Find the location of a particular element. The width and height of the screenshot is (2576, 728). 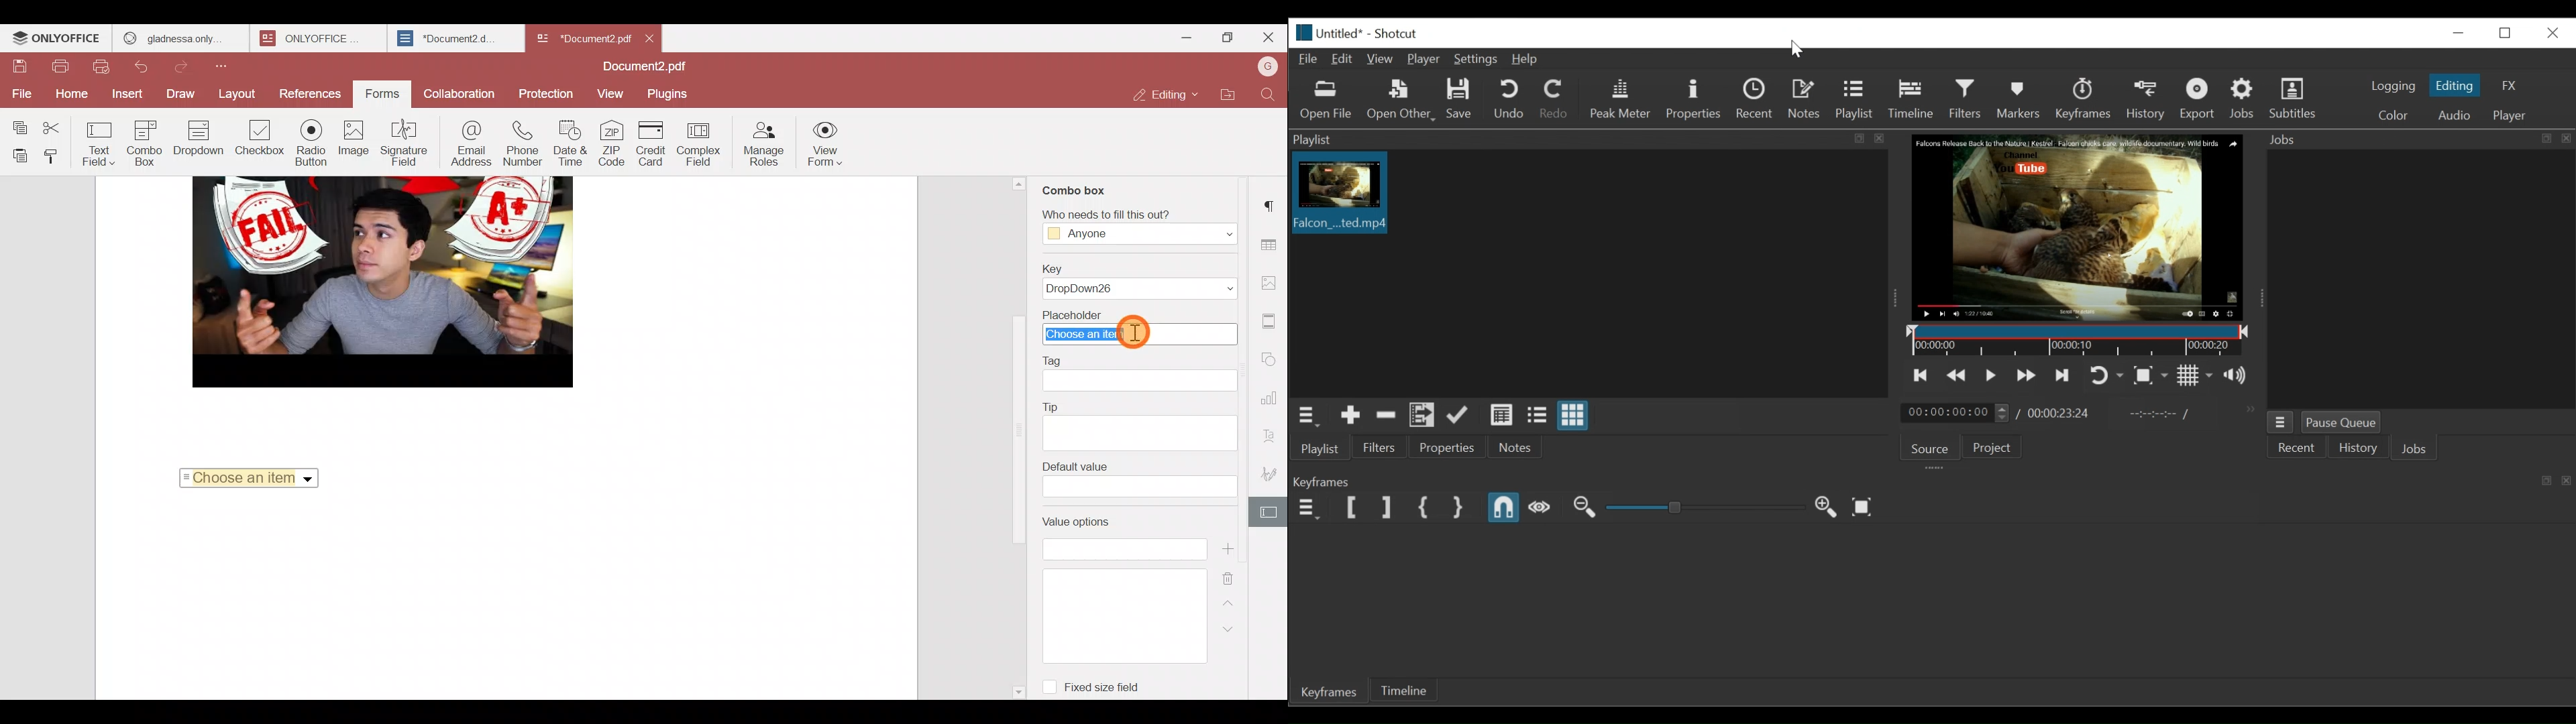

Paragraph settings is located at coordinates (1271, 202).